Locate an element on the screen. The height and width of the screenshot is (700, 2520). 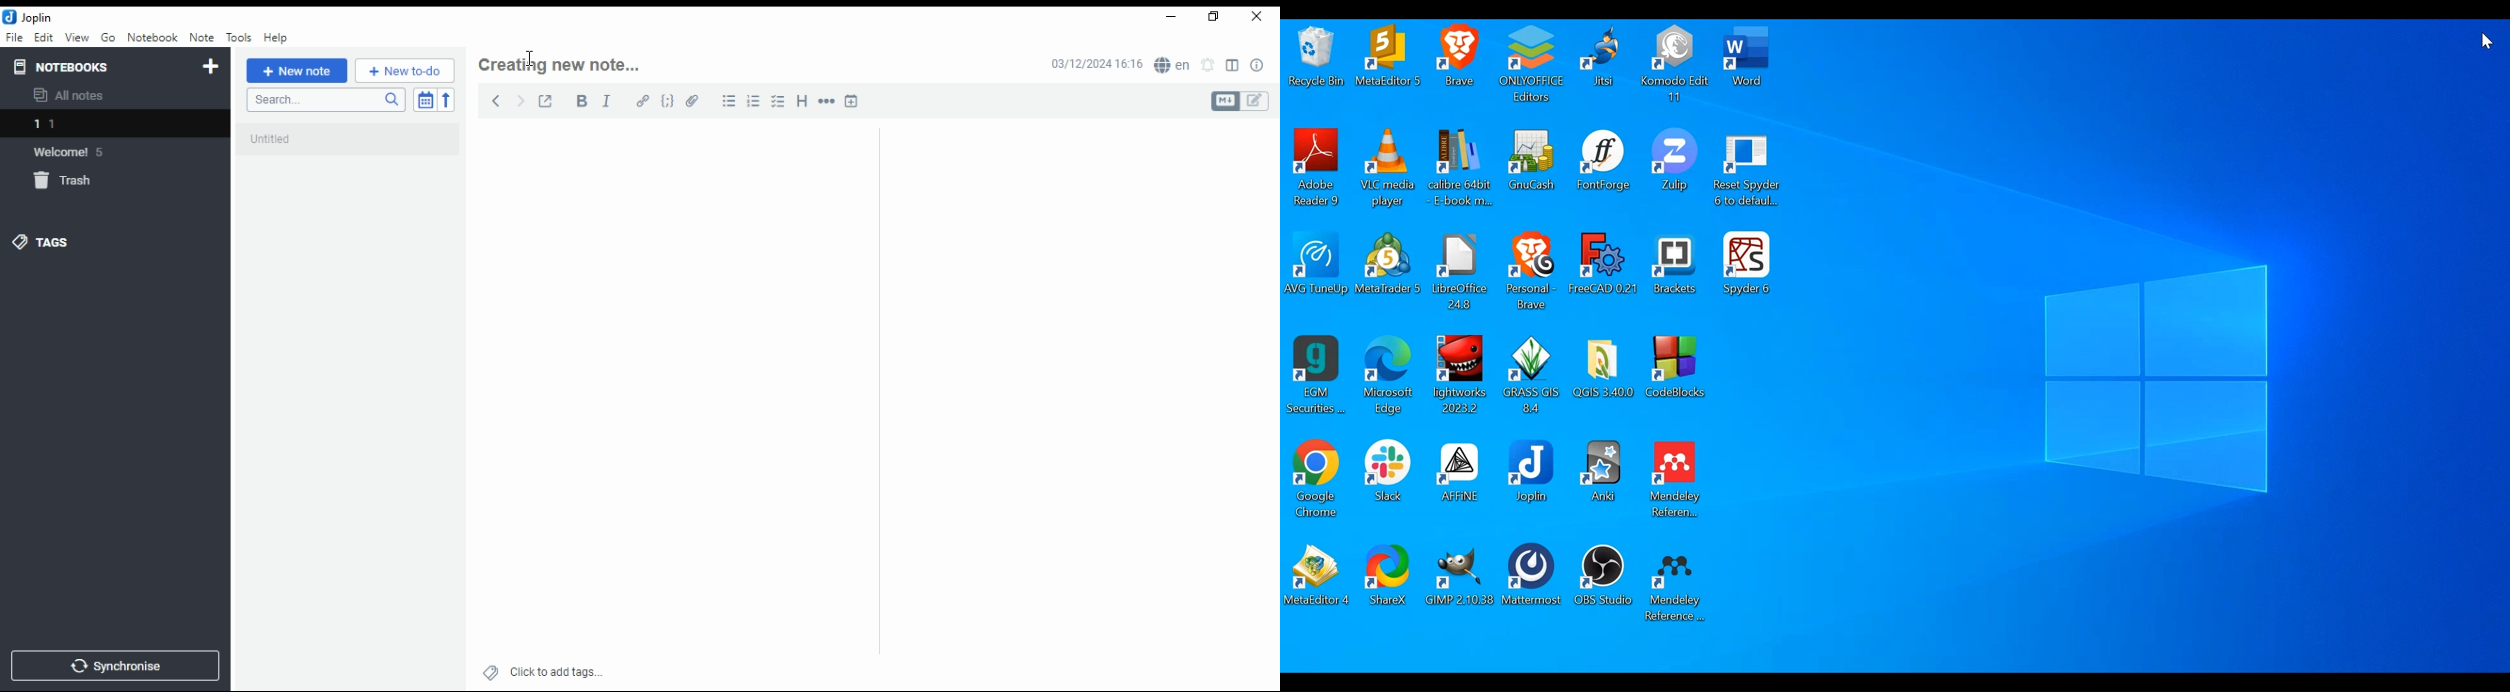
mouse pointer is located at coordinates (527, 59).